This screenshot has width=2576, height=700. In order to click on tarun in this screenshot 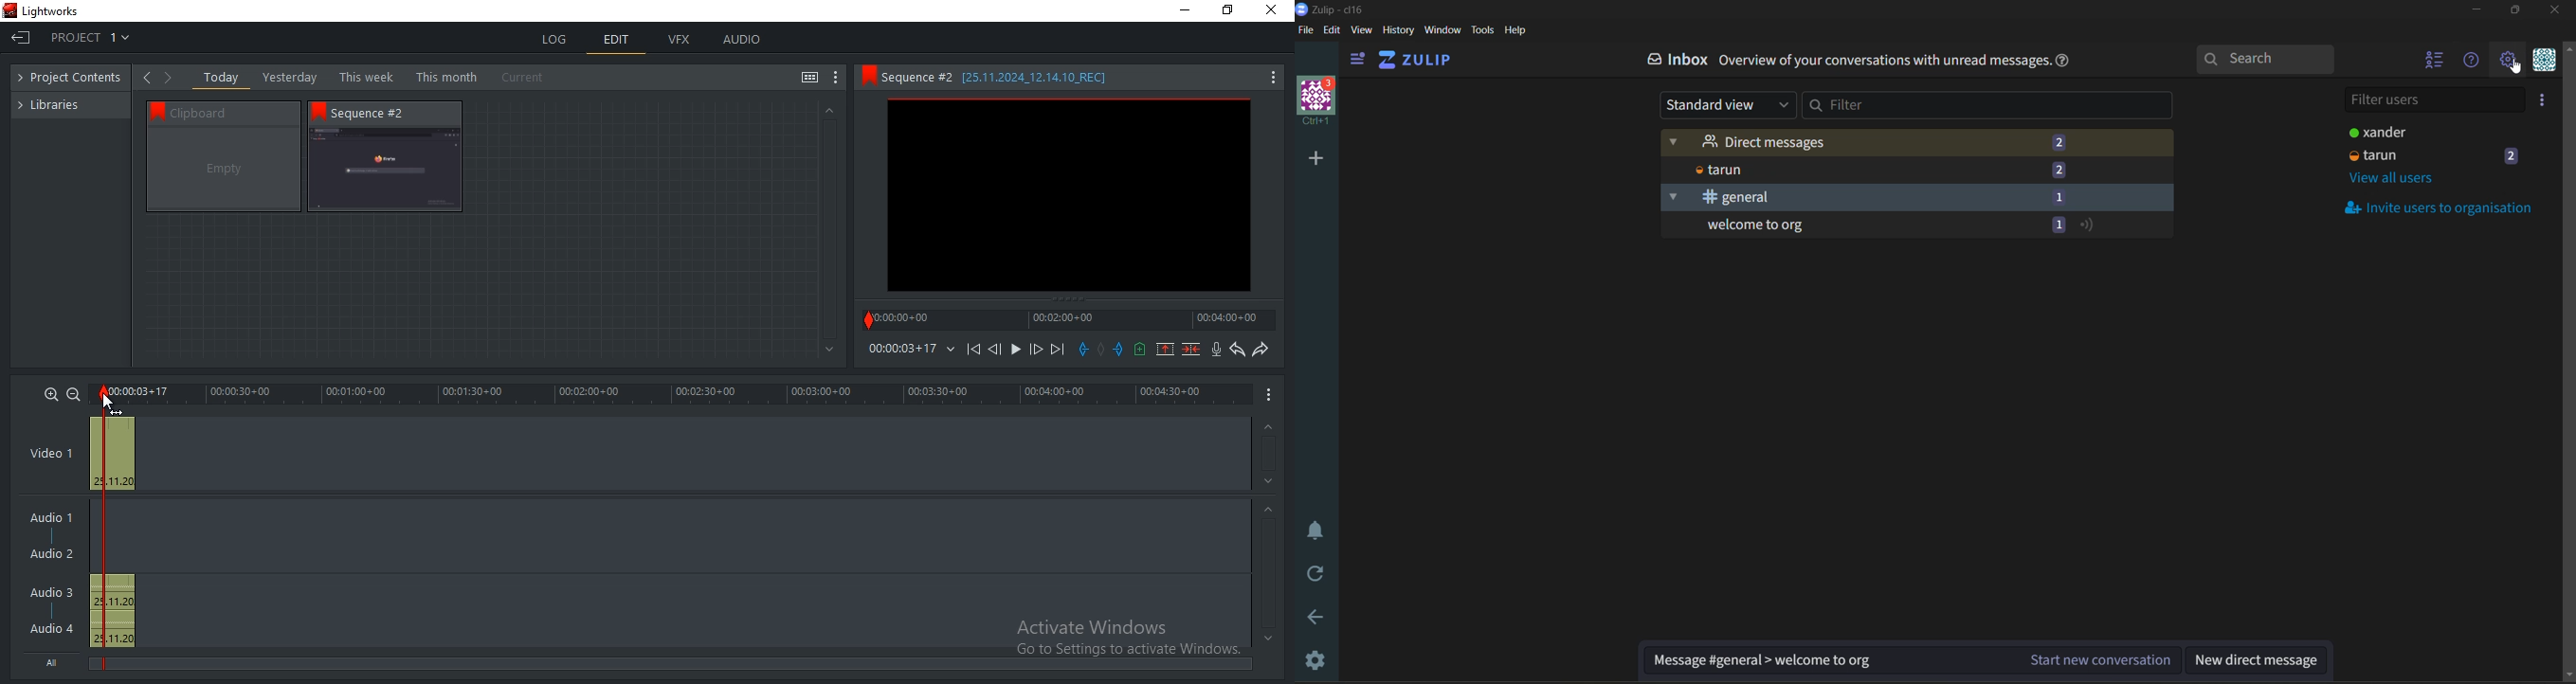, I will do `click(1848, 169)`.